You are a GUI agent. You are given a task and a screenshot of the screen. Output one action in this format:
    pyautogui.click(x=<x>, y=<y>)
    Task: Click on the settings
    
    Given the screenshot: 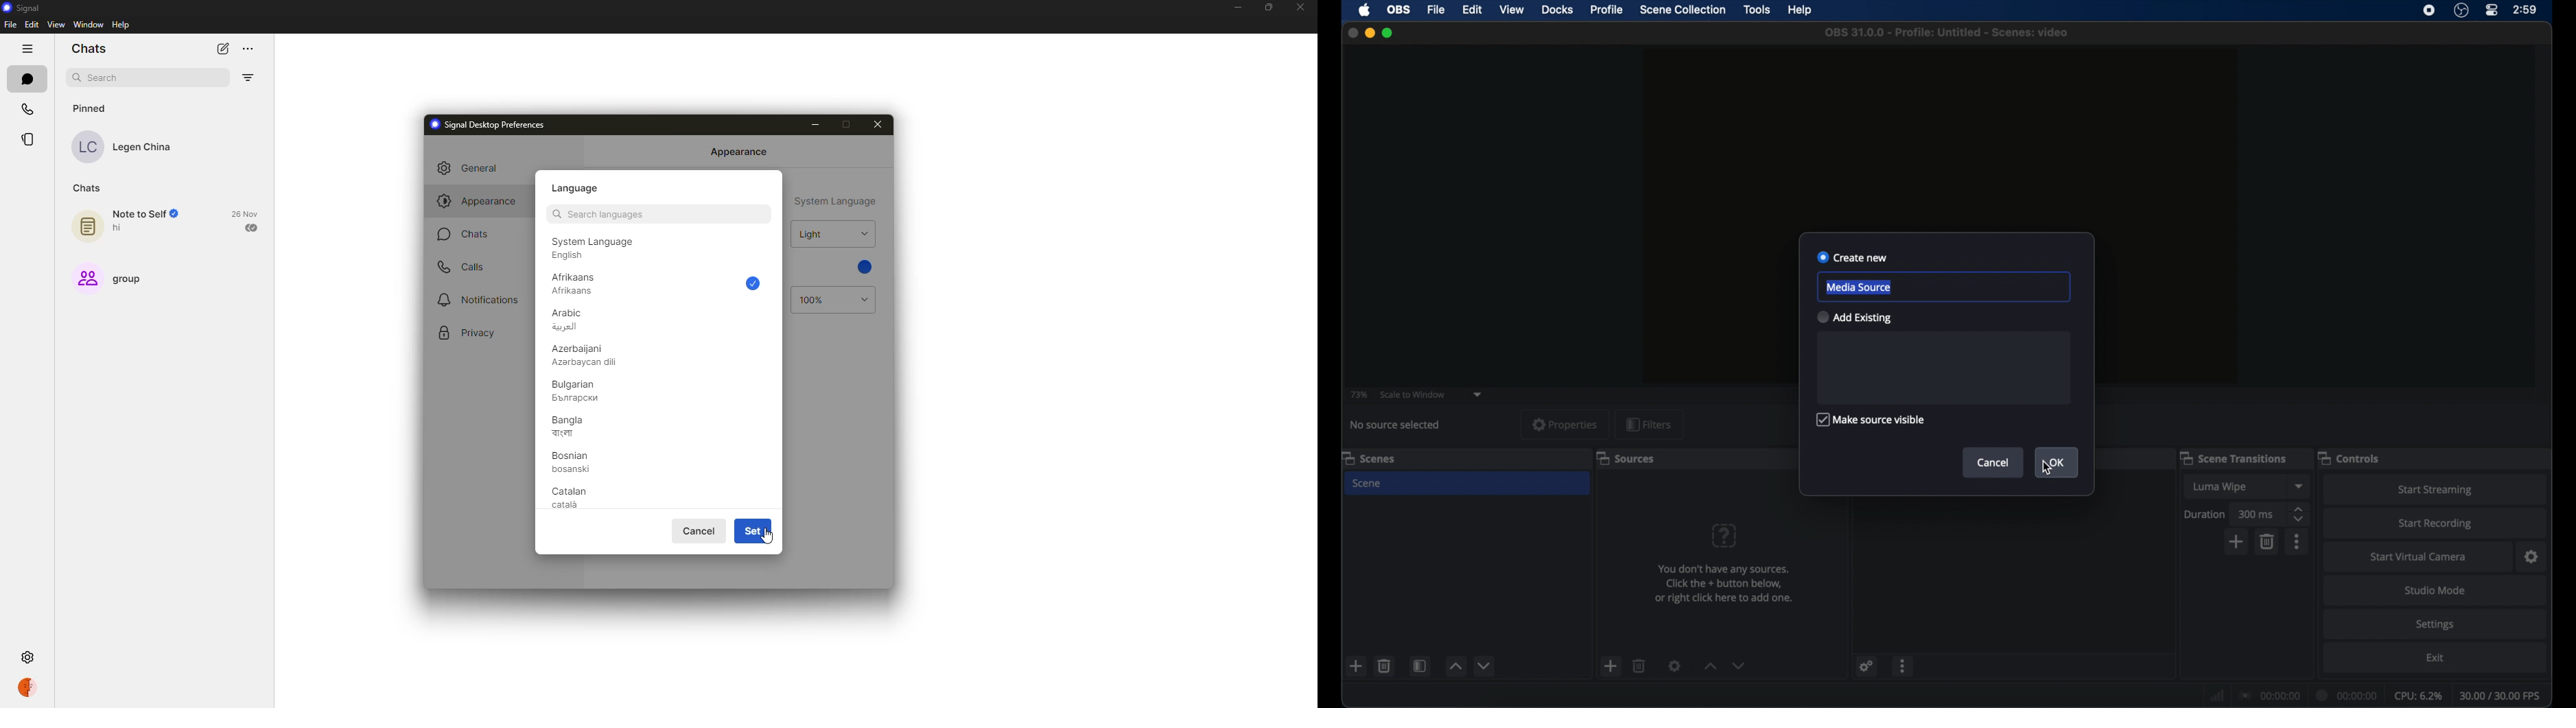 What is the action you would take?
    pyautogui.click(x=1674, y=665)
    